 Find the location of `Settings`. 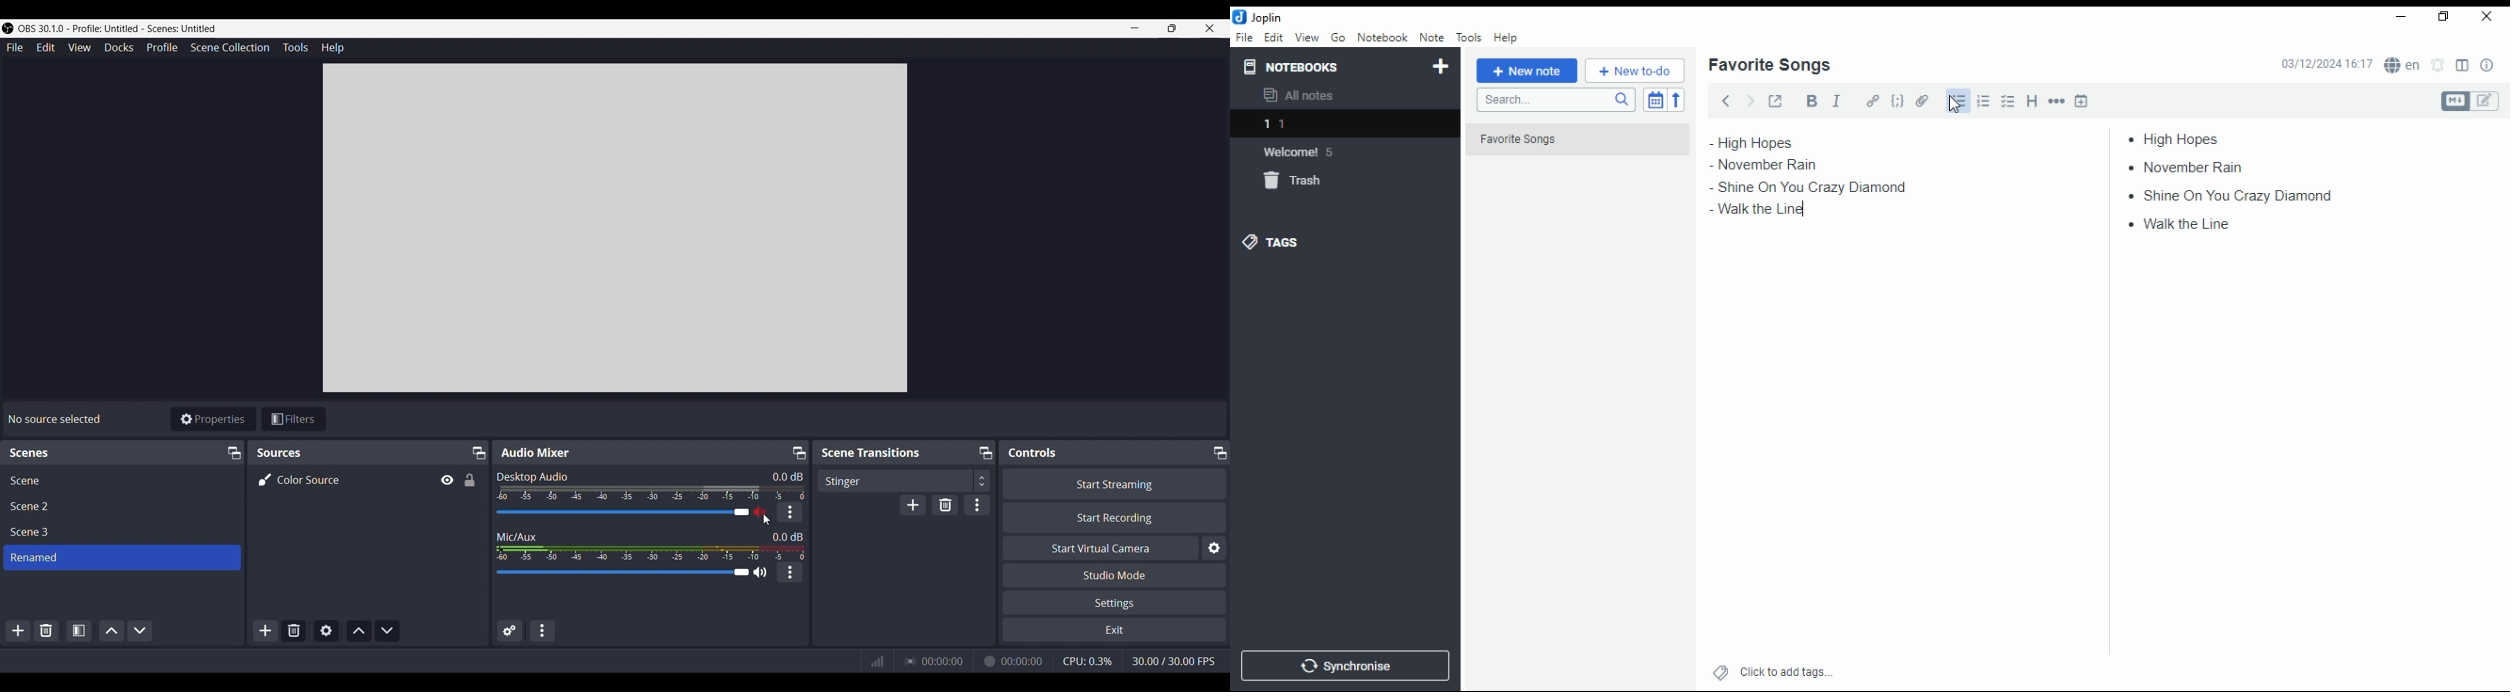

Settings is located at coordinates (1114, 602).